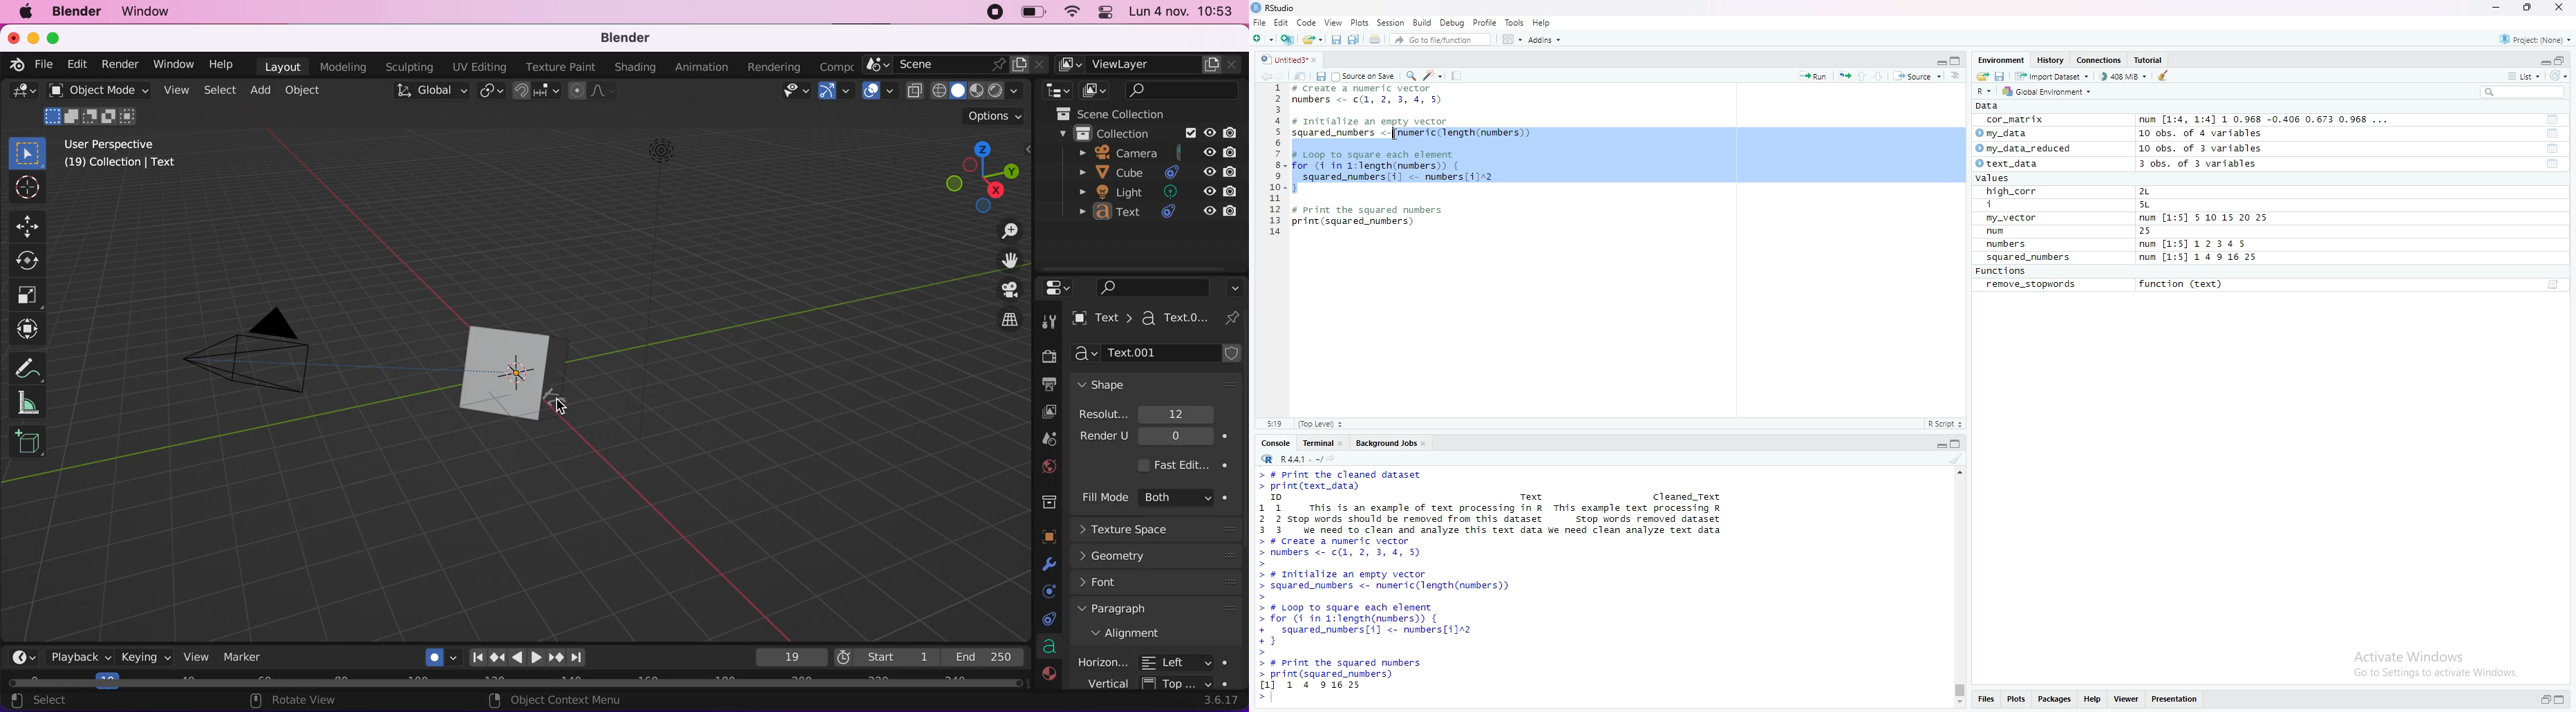  Describe the element at coordinates (2052, 59) in the screenshot. I see `History.` at that location.